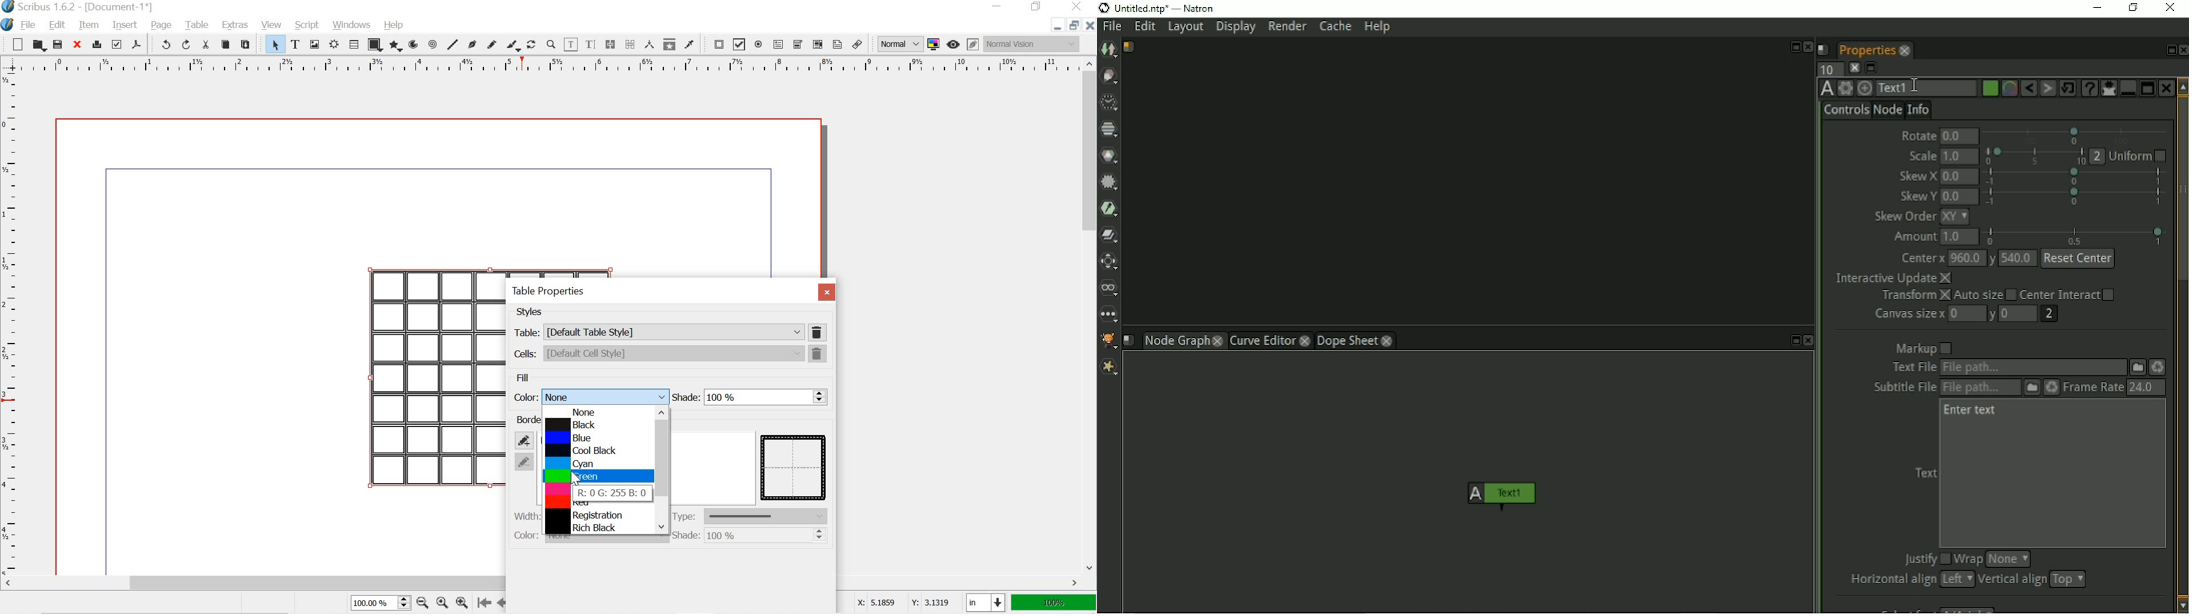 This screenshot has width=2212, height=616. Describe the element at coordinates (421, 602) in the screenshot. I see `zoom out` at that location.